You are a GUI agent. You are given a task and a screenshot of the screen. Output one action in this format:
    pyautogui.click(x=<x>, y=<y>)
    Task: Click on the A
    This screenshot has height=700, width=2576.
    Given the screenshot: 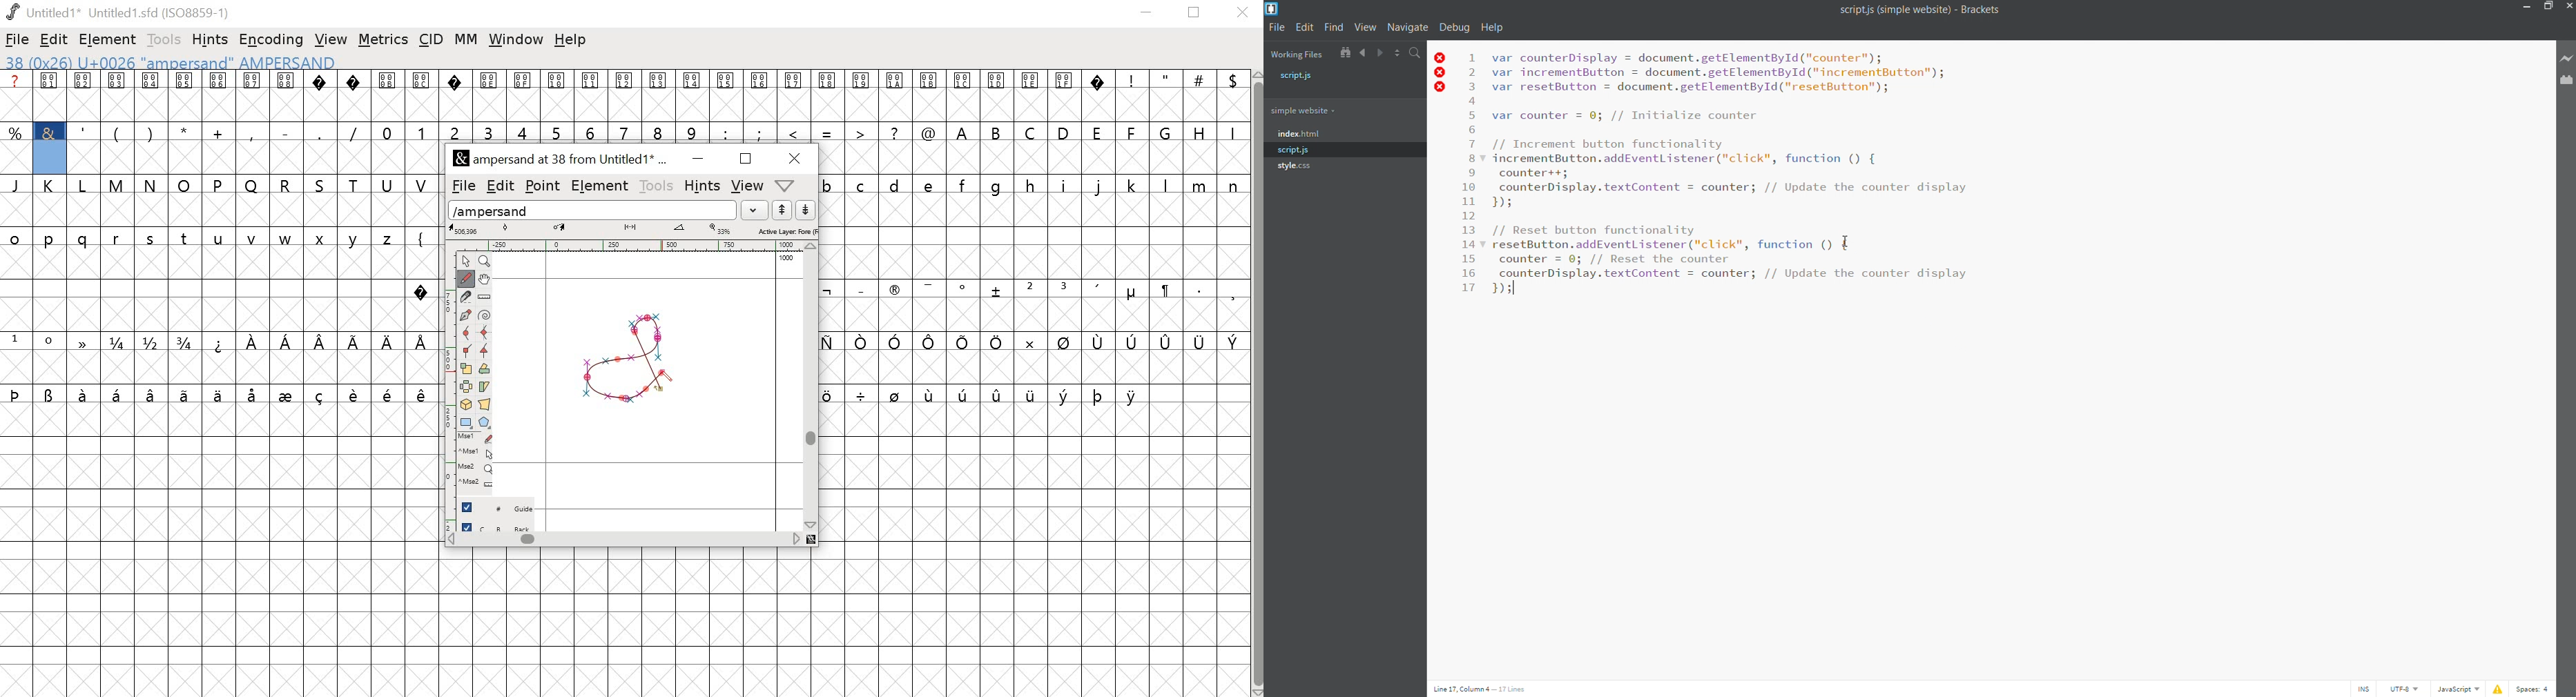 What is the action you would take?
    pyautogui.click(x=963, y=131)
    